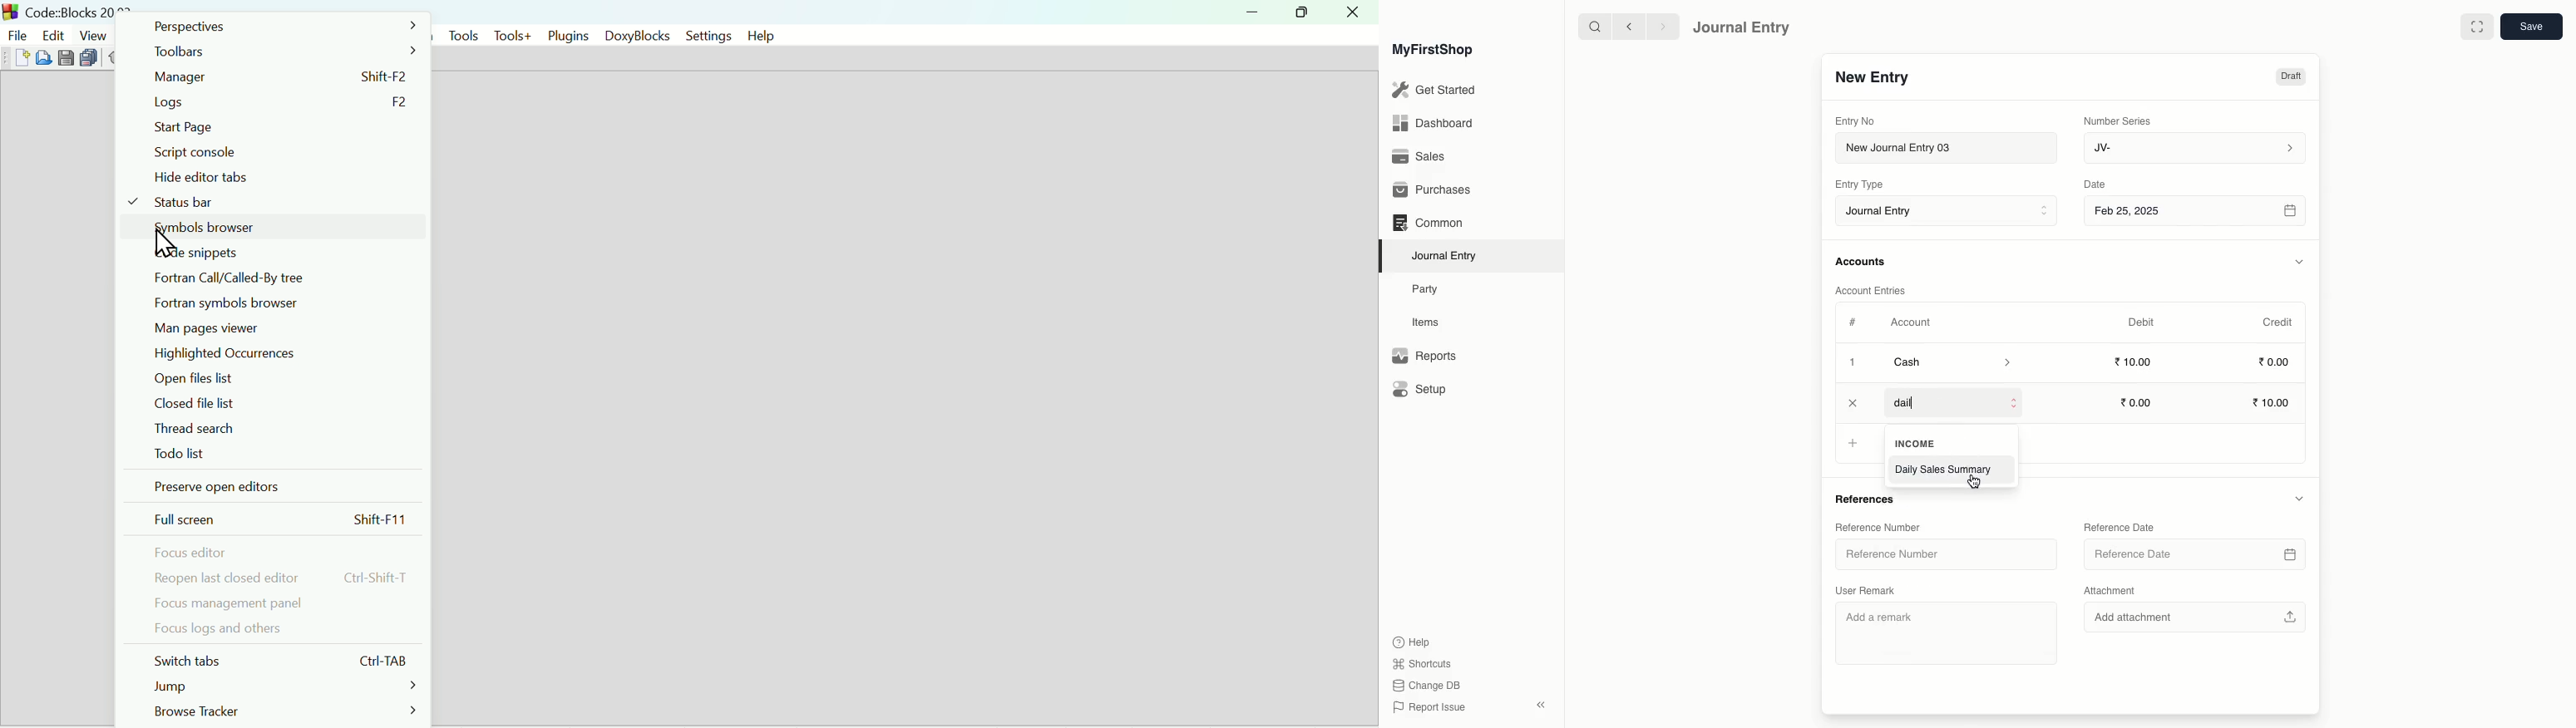 This screenshot has width=2576, height=728. Describe the element at coordinates (1436, 190) in the screenshot. I see `Purchases` at that location.